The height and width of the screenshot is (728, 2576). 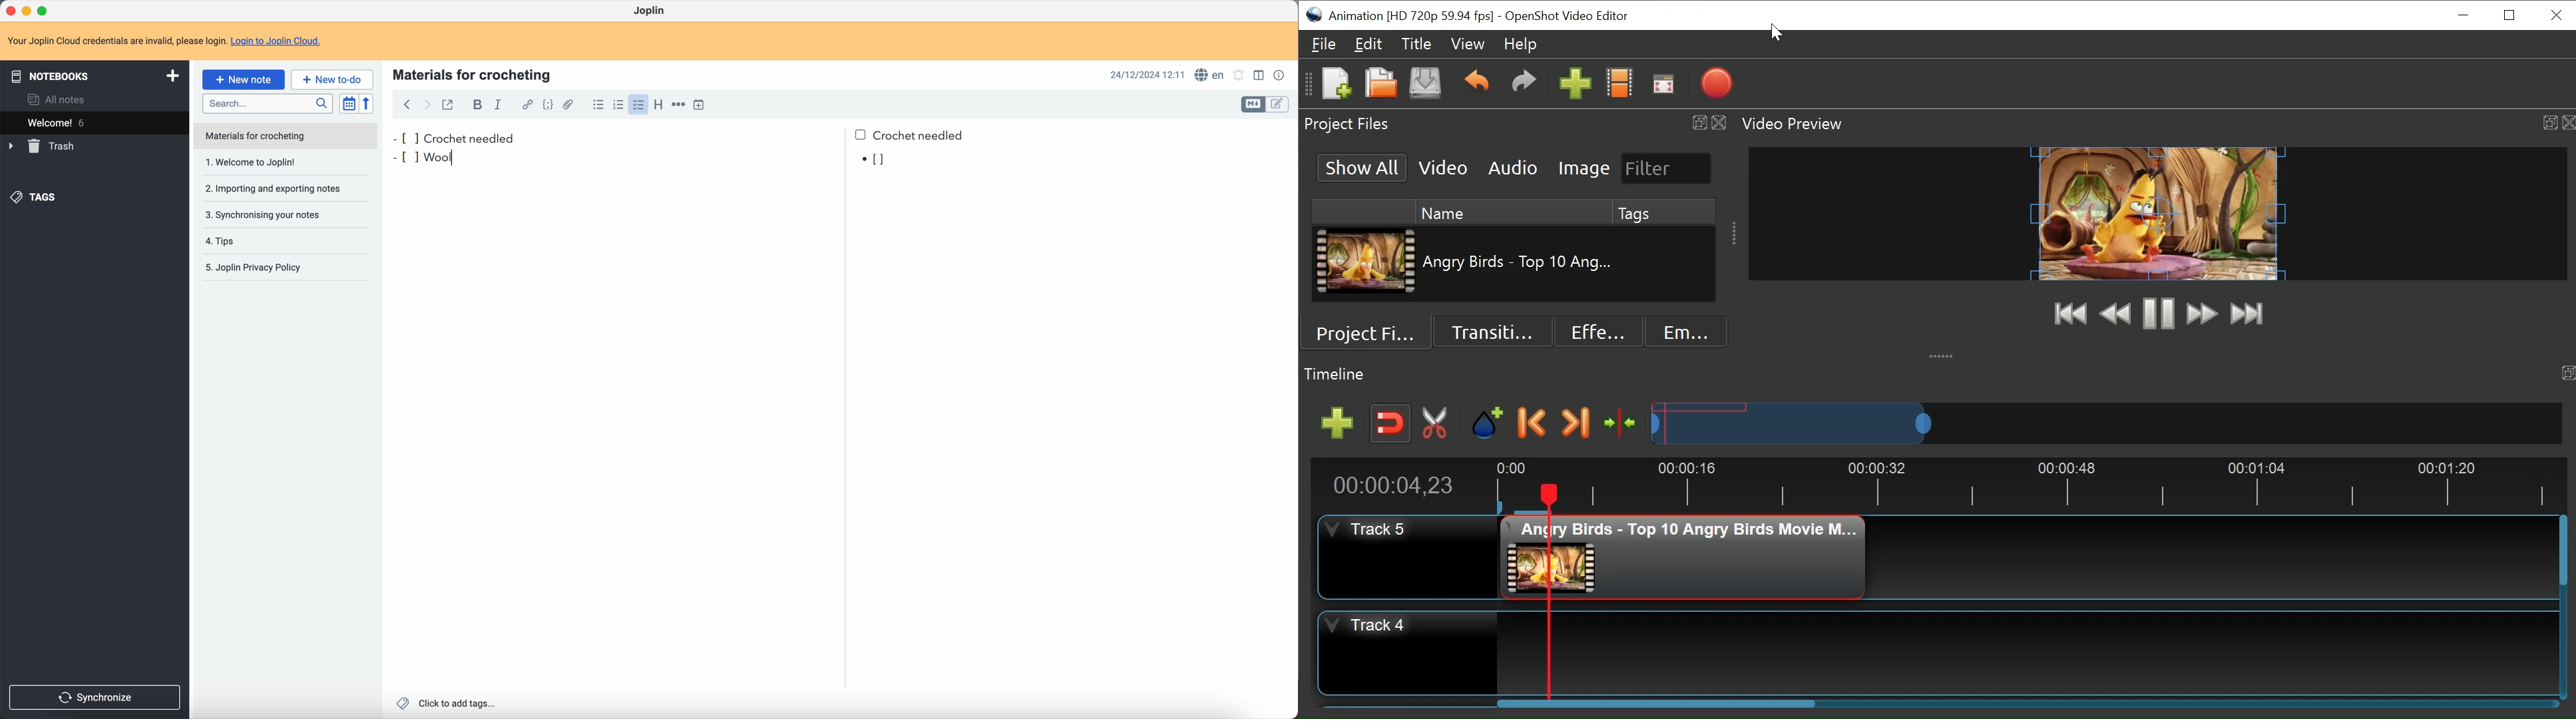 What do you see at coordinates (279, 188) in the screenshot?
I see `importing and exporting notes` at bounding box center [279, 188].